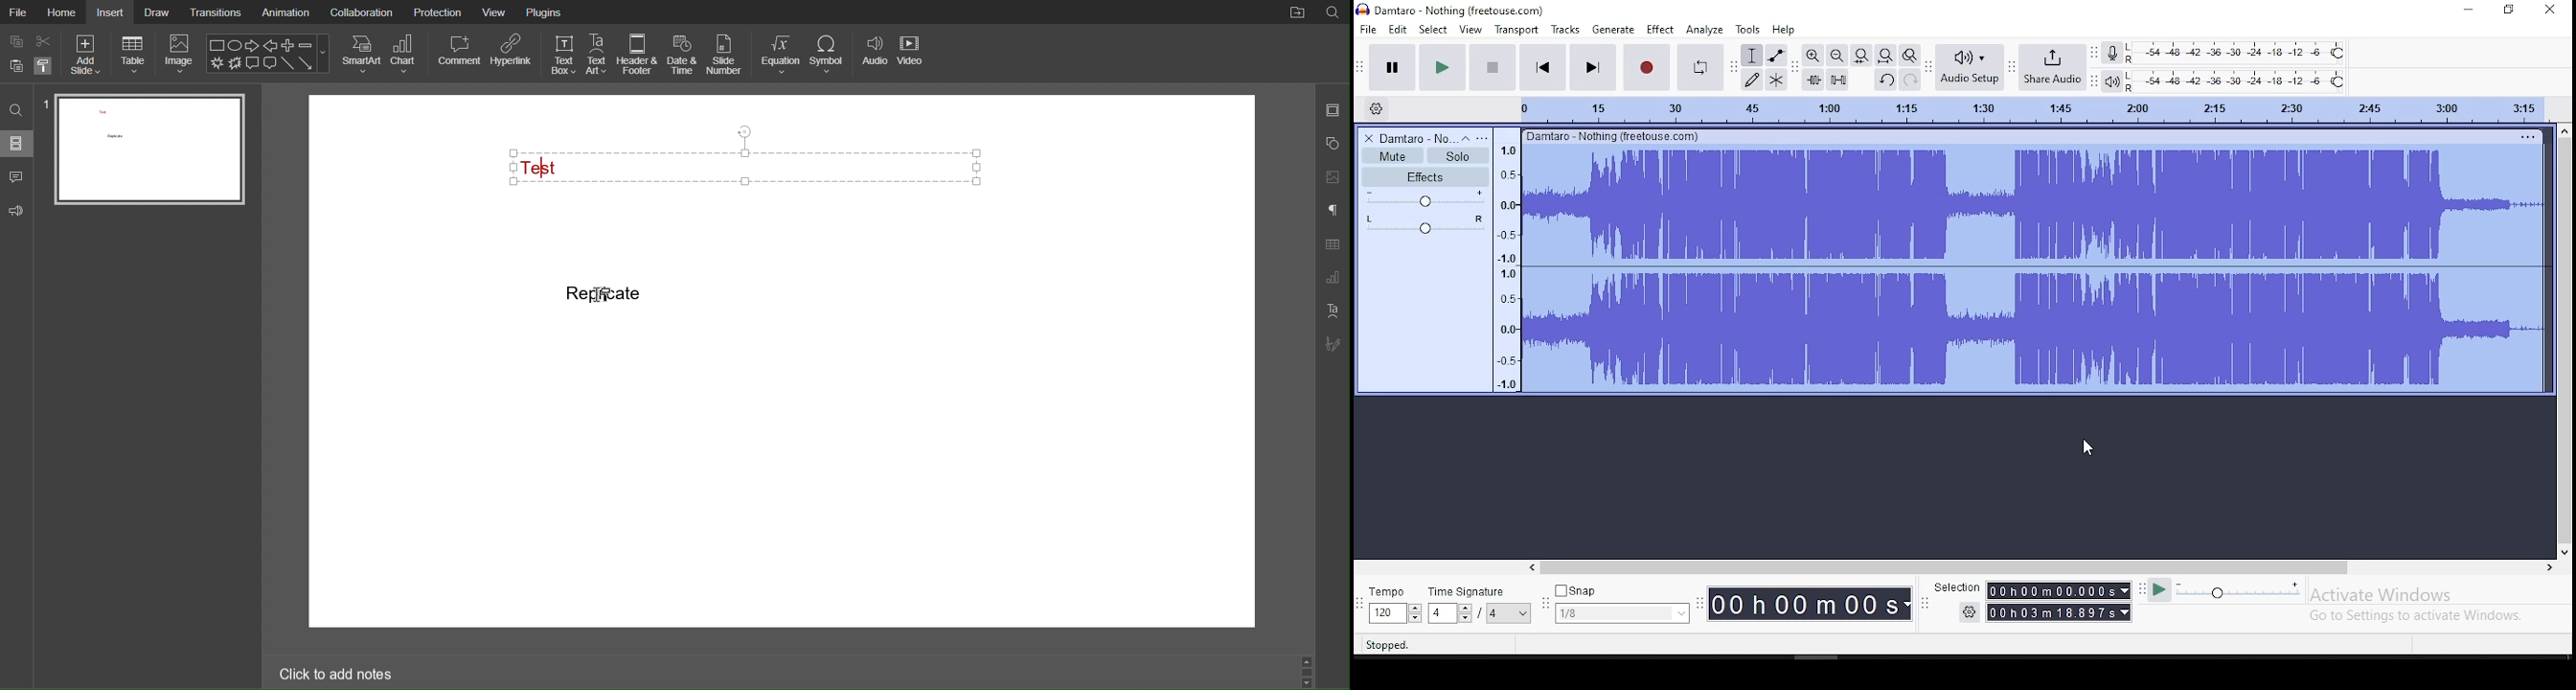 The width and height of the screenshot is (2576, 700). Describe the element at coordinates (1968, 67) in the screenshot. I see `audio setup` at that location.